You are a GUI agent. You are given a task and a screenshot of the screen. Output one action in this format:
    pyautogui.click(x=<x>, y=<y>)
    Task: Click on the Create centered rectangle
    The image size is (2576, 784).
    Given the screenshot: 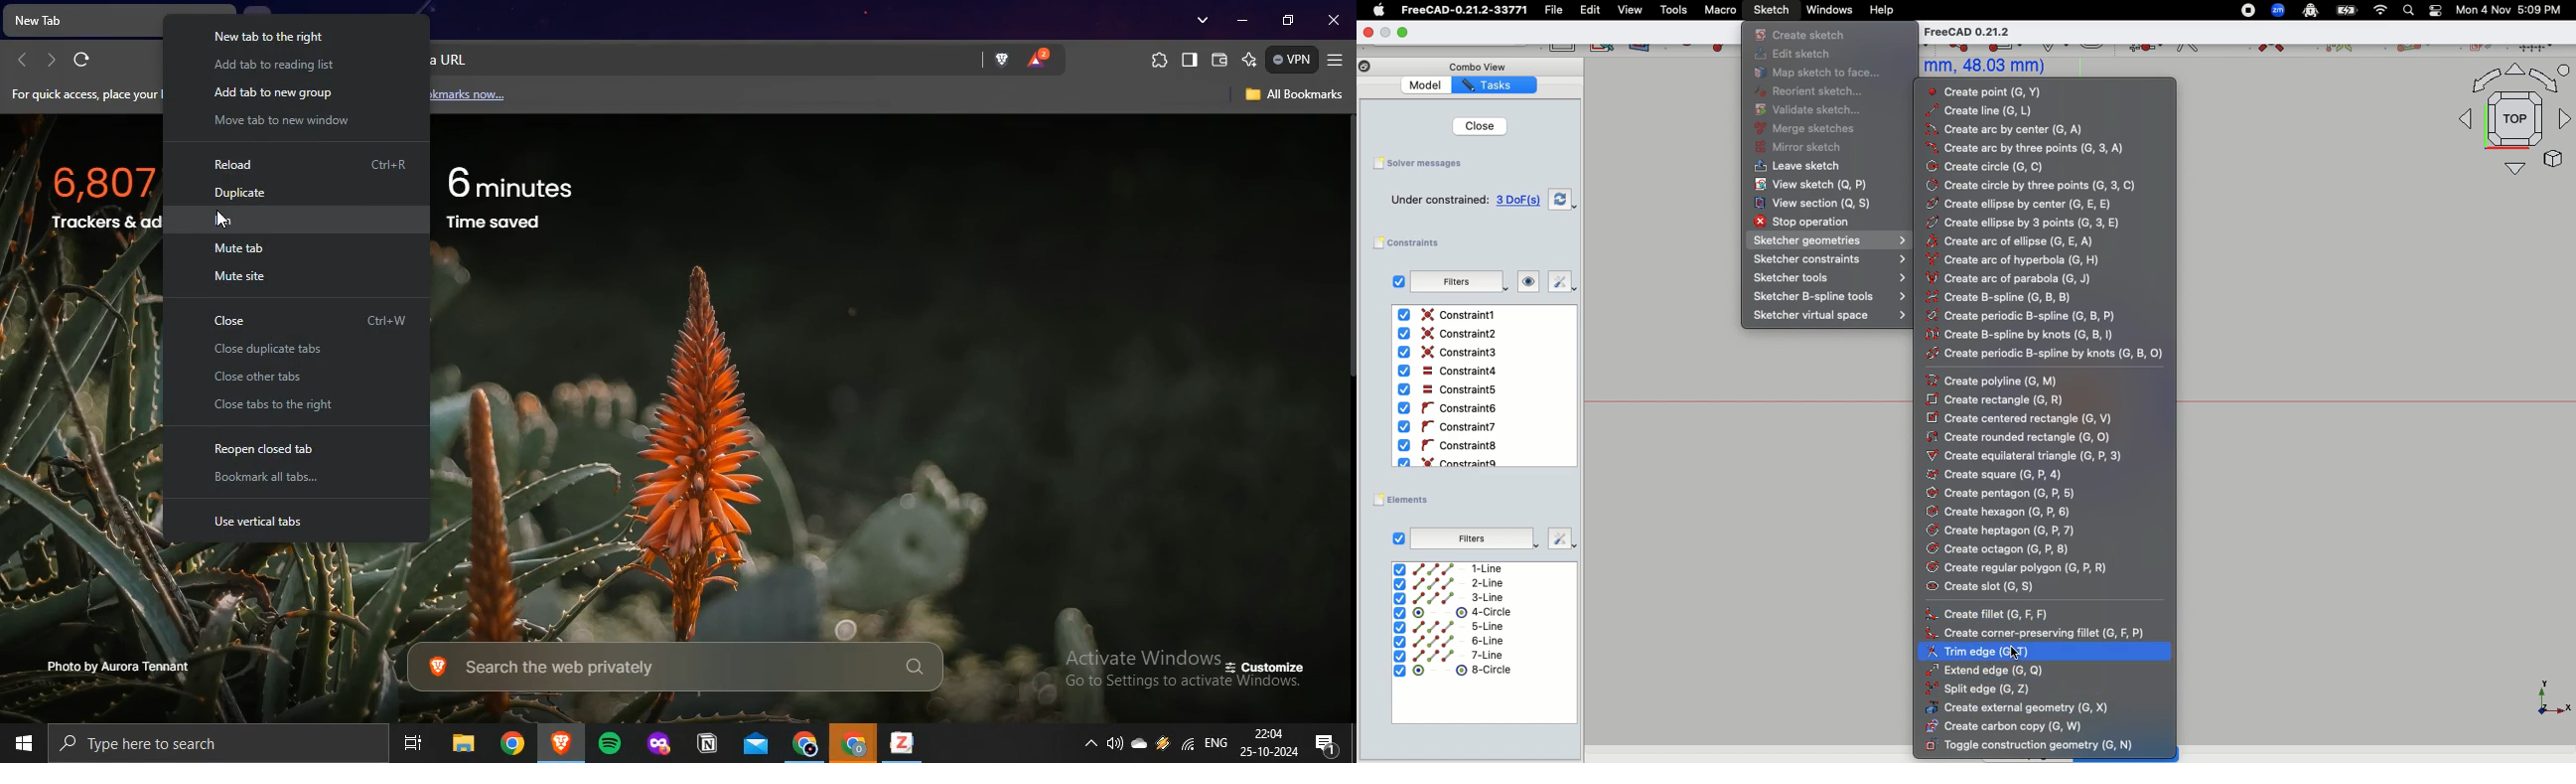 What is the action you would take?
    pyautogui.click(x=2023, y=419)
    